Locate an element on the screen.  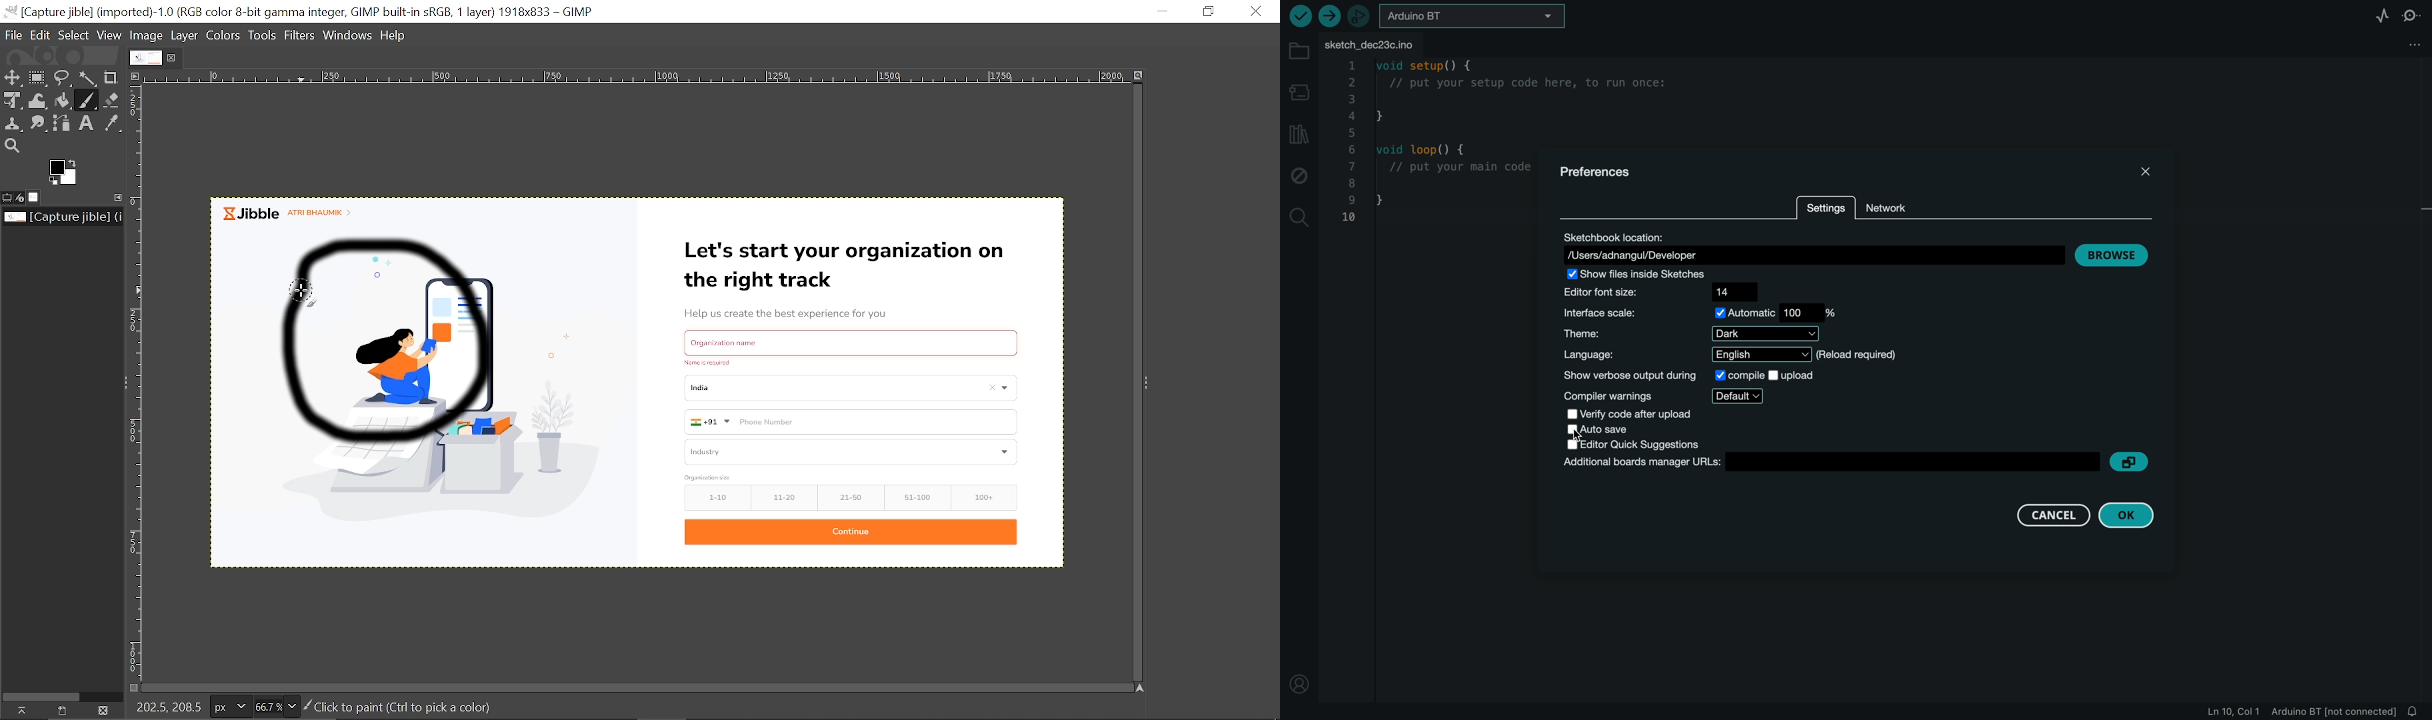
Eraser tool is located at coordinates (112, 100).